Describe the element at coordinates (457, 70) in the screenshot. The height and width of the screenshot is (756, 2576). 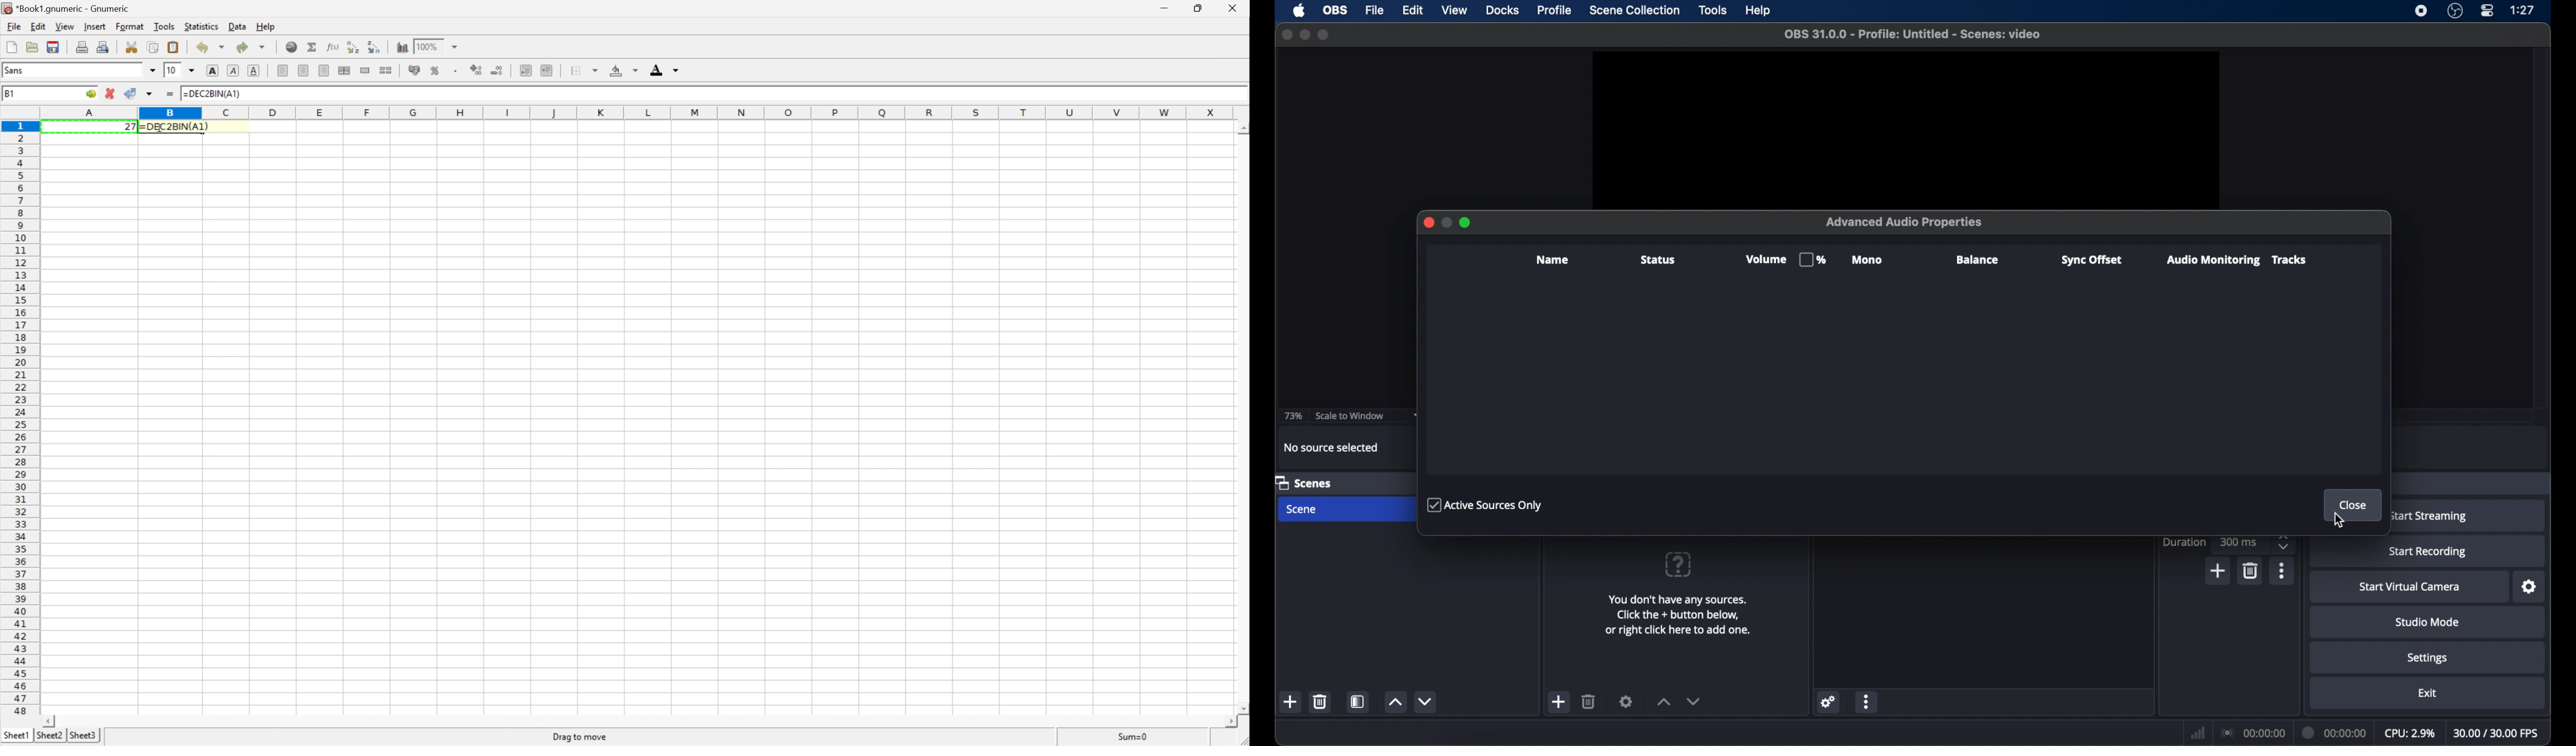
I see `Set the format of the selected cells to include a thousands separator` at that location.